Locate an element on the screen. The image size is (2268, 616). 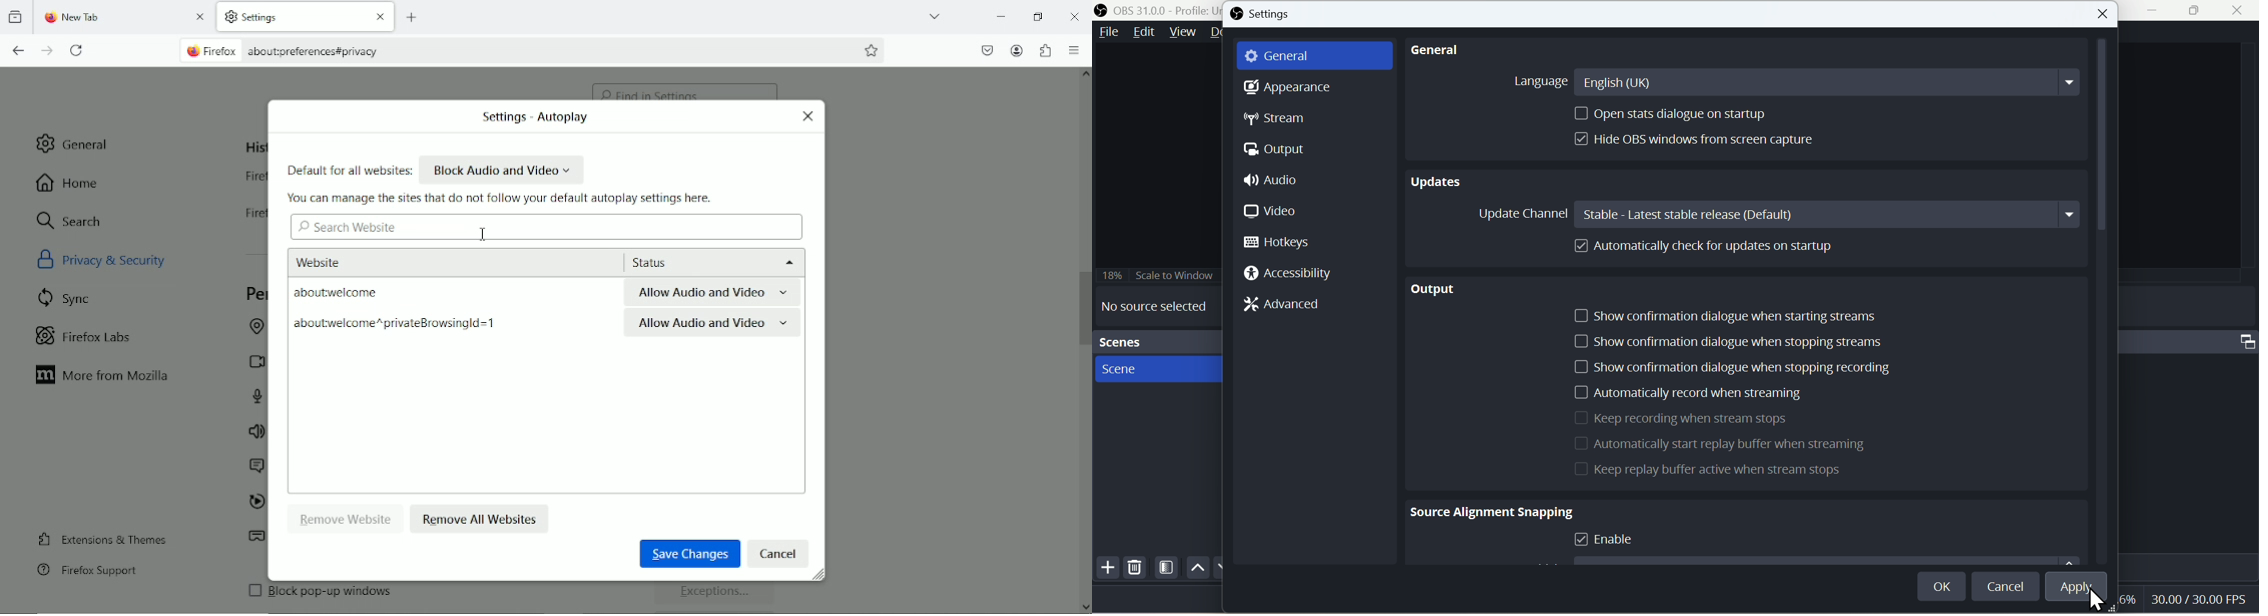
OK is located at coordinates (1942, 586).